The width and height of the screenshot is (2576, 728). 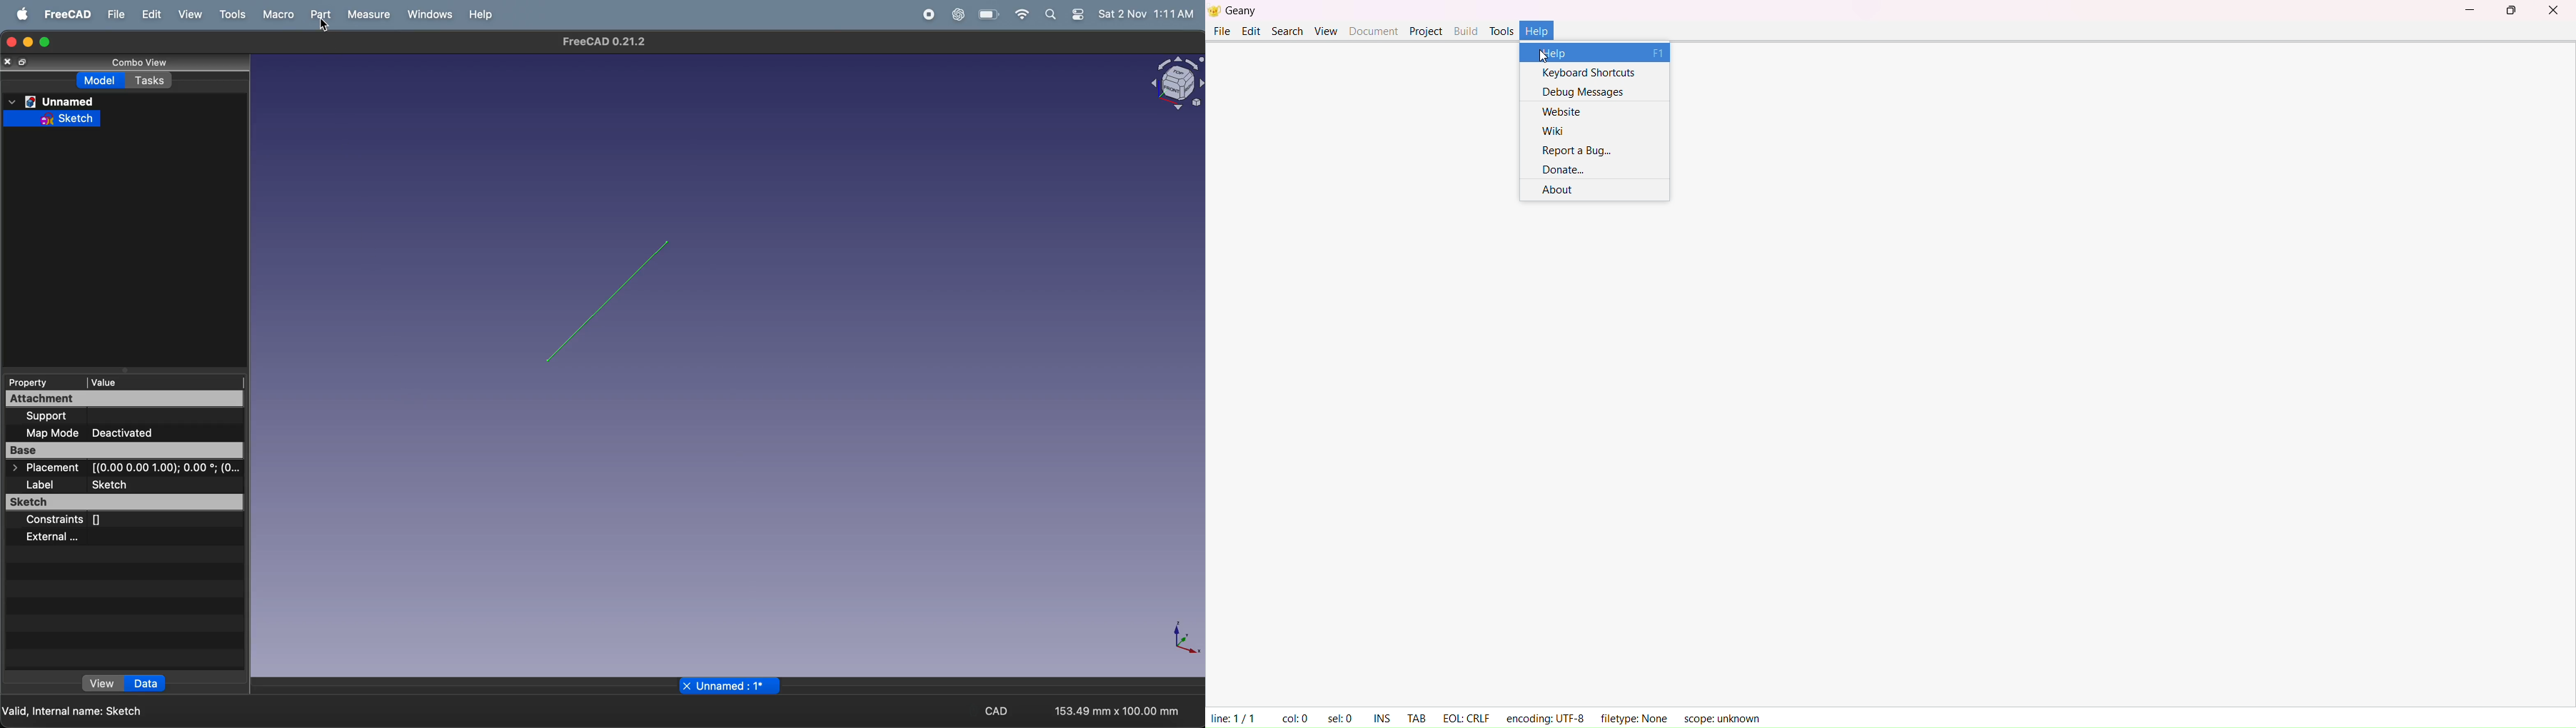 What do you see at coordinates (152, 14) in the screenshot?
I see `edit` at bounding box center [152, 14].